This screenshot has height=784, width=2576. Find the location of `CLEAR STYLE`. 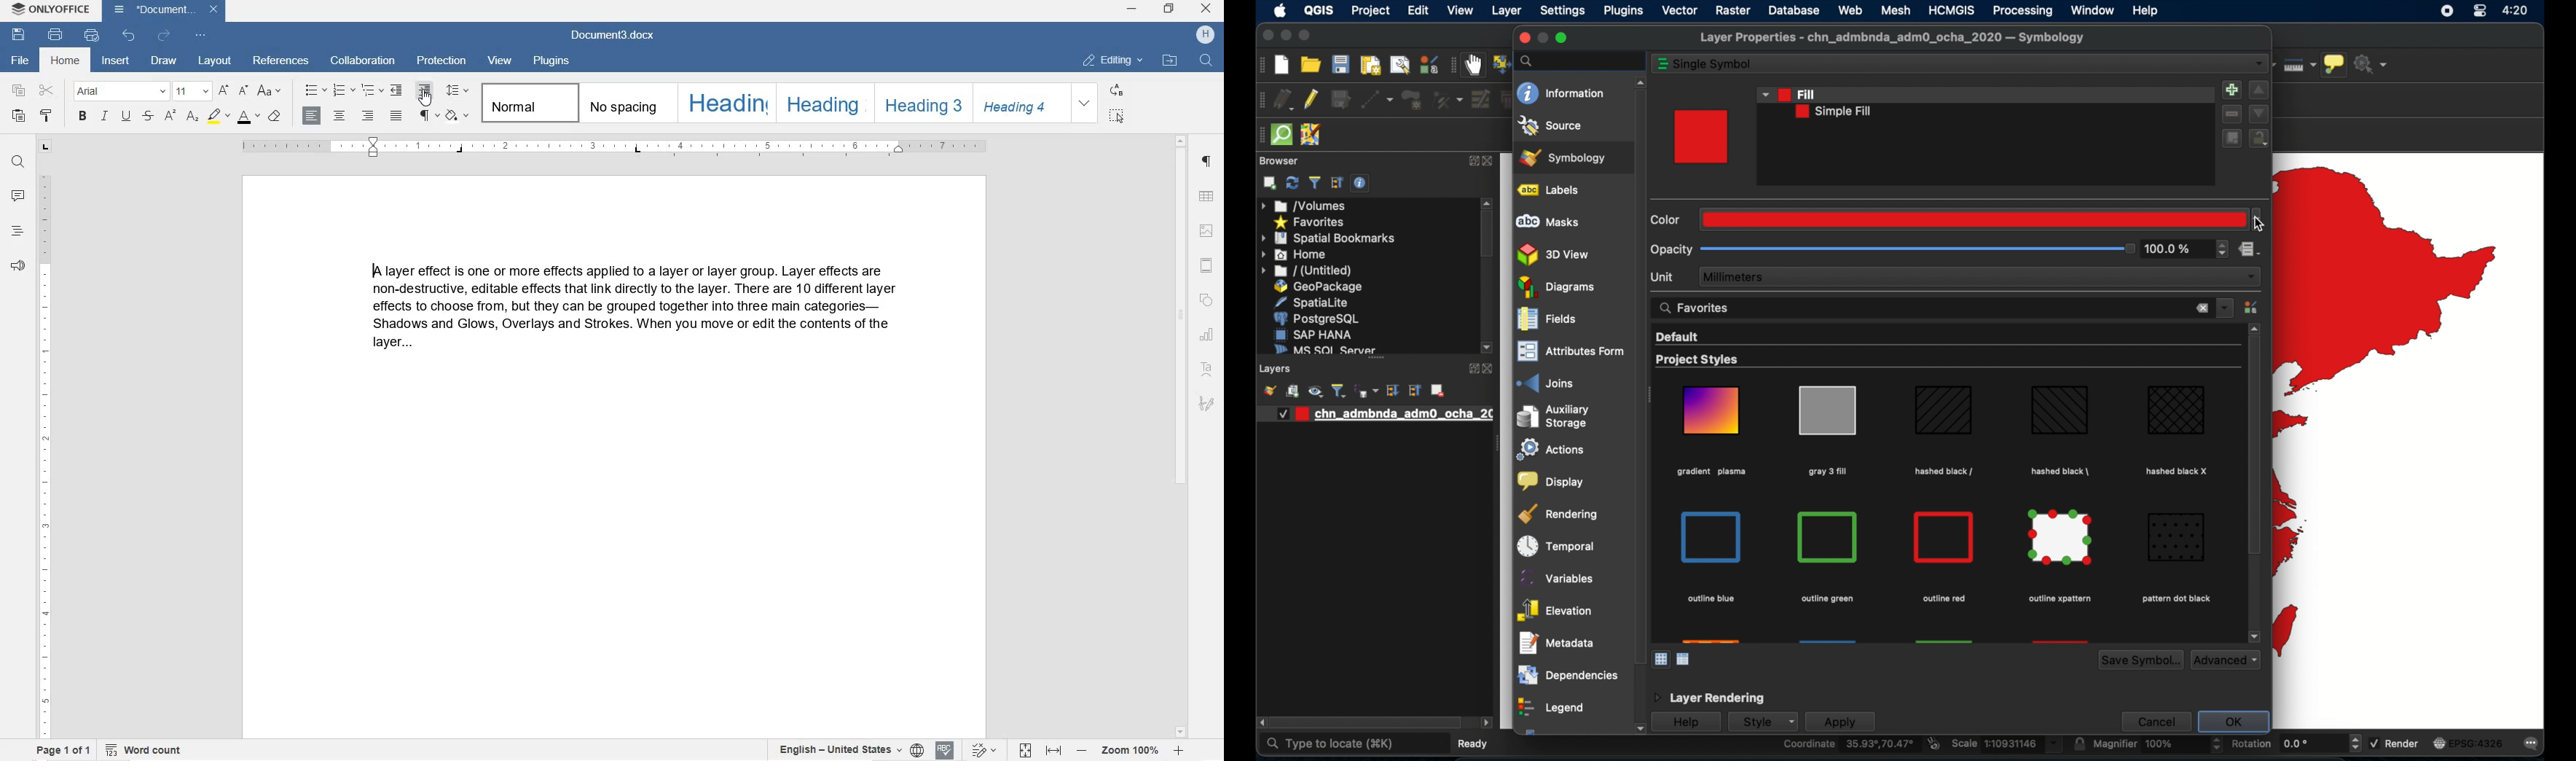

CLEAR STYLE is located at coordinates (275, 117).